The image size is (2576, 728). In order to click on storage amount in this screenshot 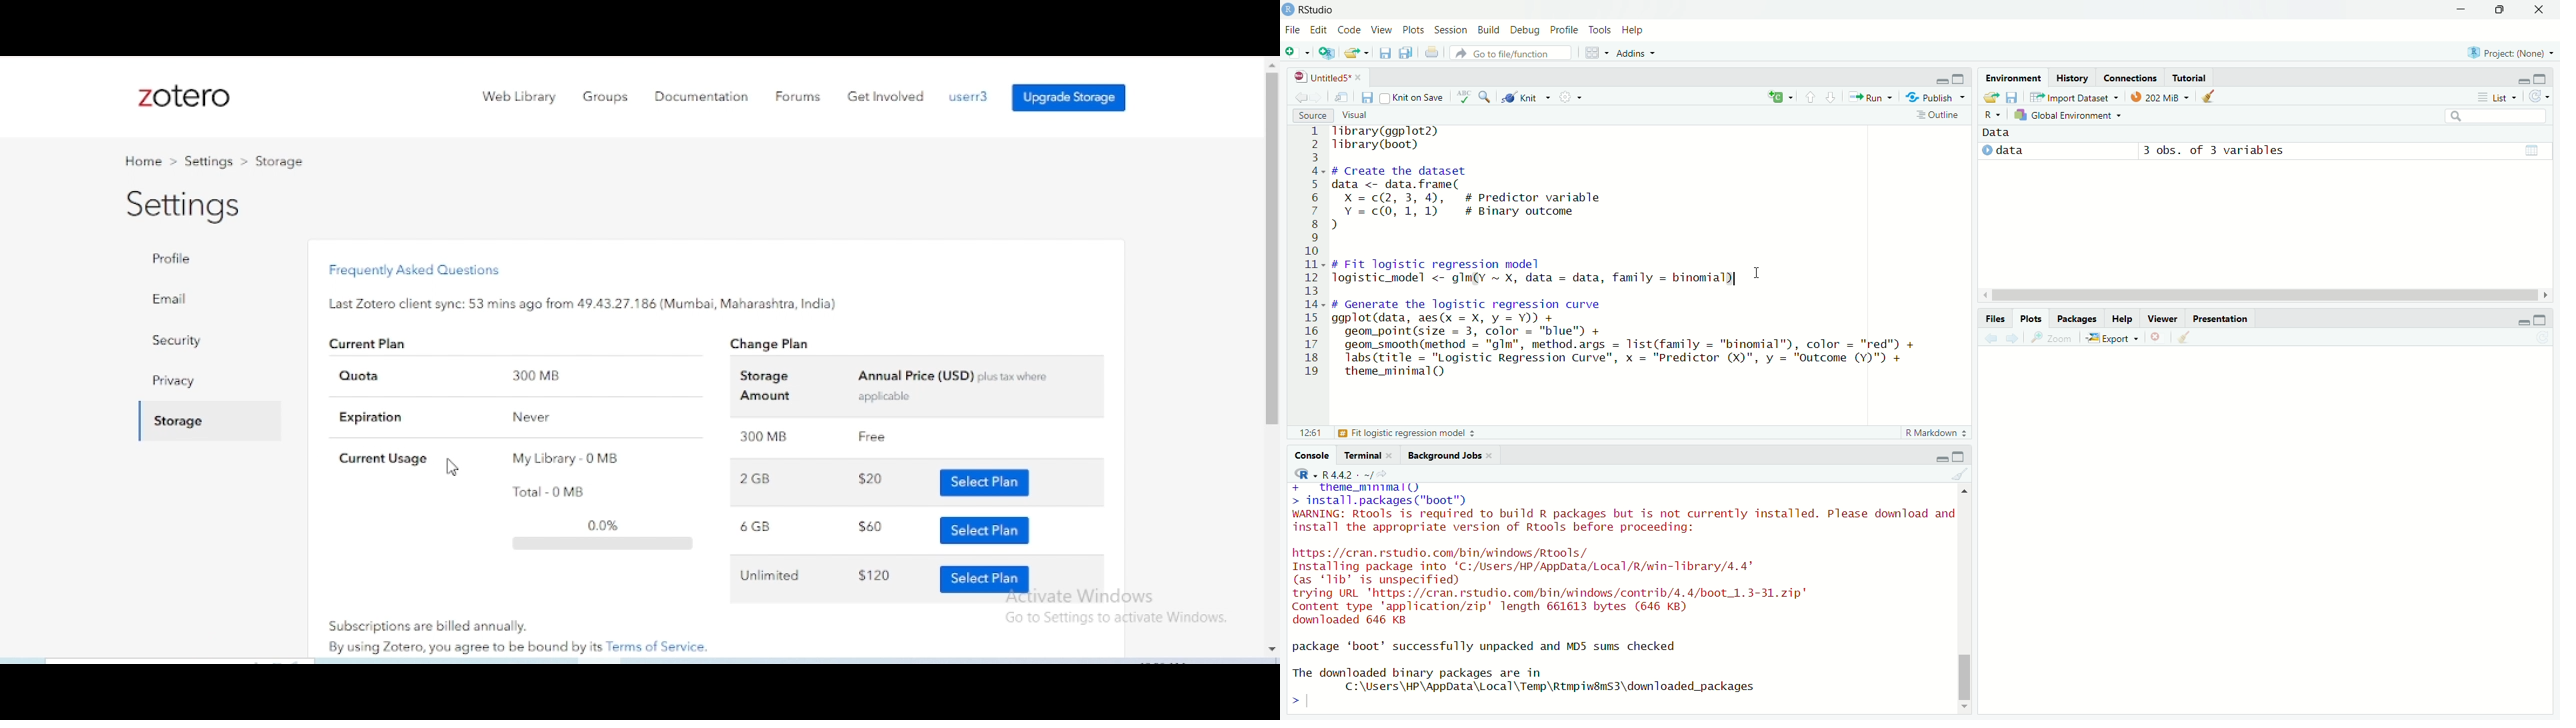, I will do `click(765, 388)`.